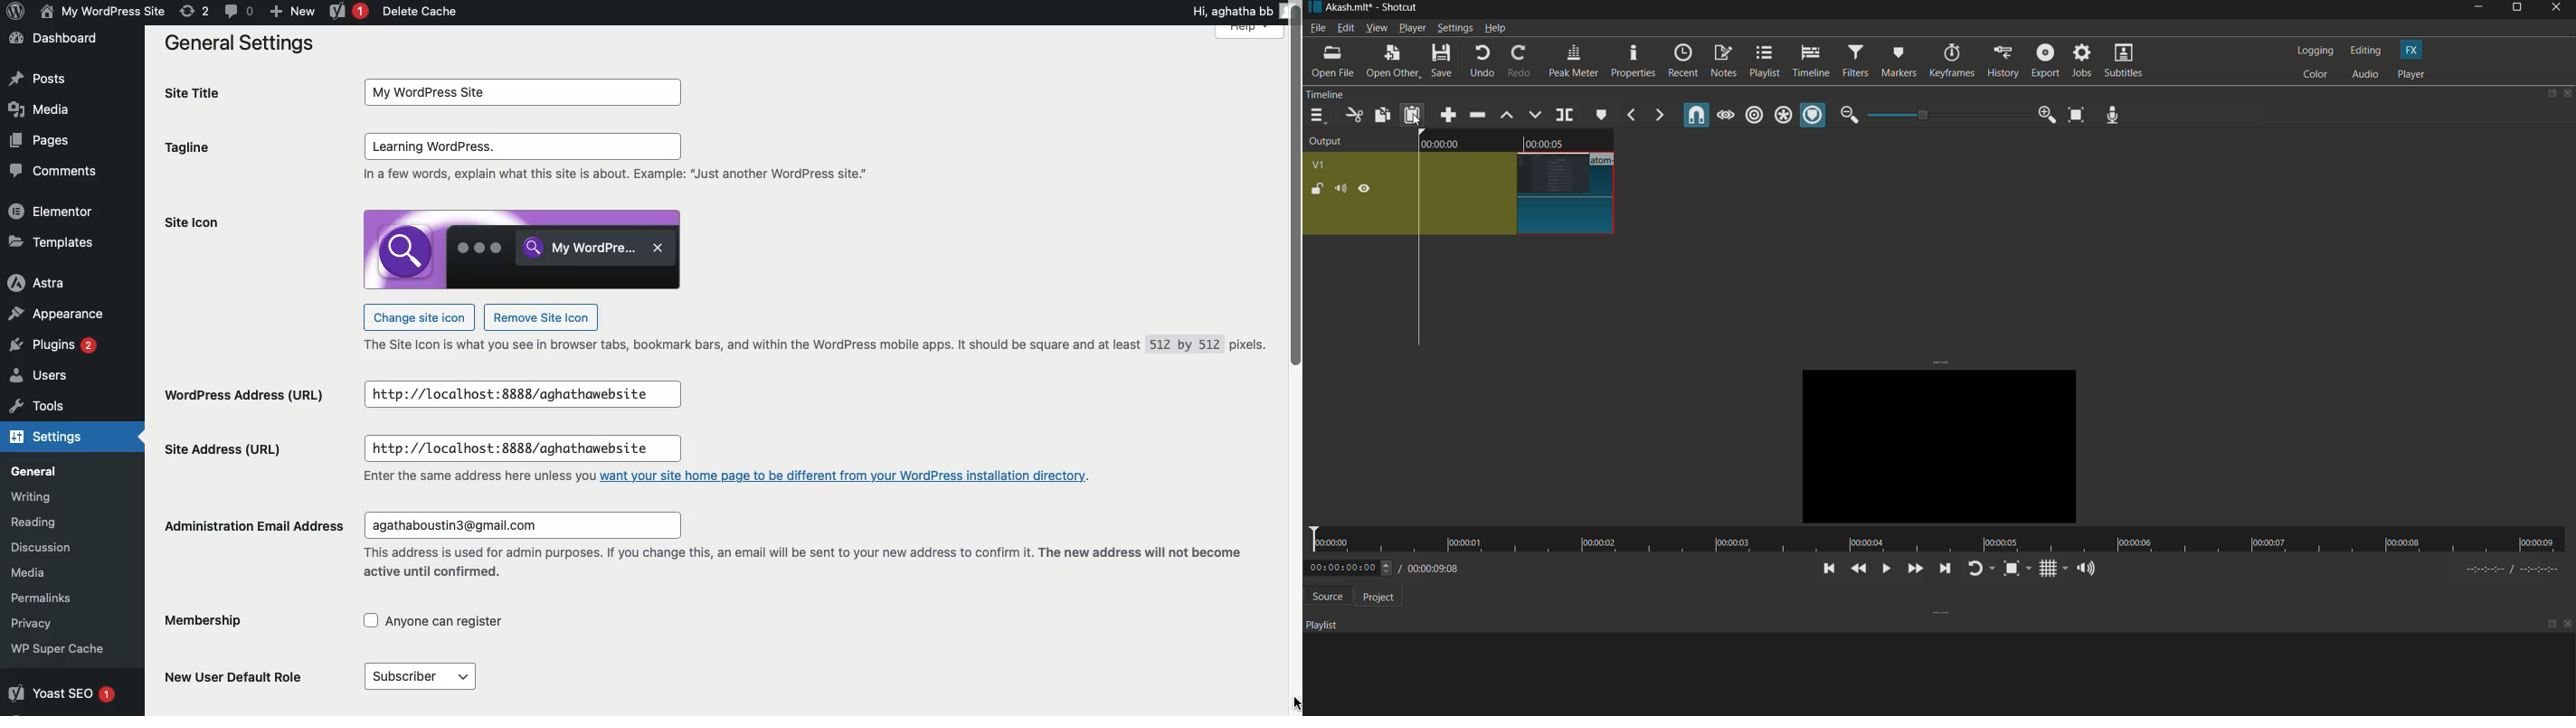 The image size is (2576, 728). I want to click on view menu, so click(1375, 28).